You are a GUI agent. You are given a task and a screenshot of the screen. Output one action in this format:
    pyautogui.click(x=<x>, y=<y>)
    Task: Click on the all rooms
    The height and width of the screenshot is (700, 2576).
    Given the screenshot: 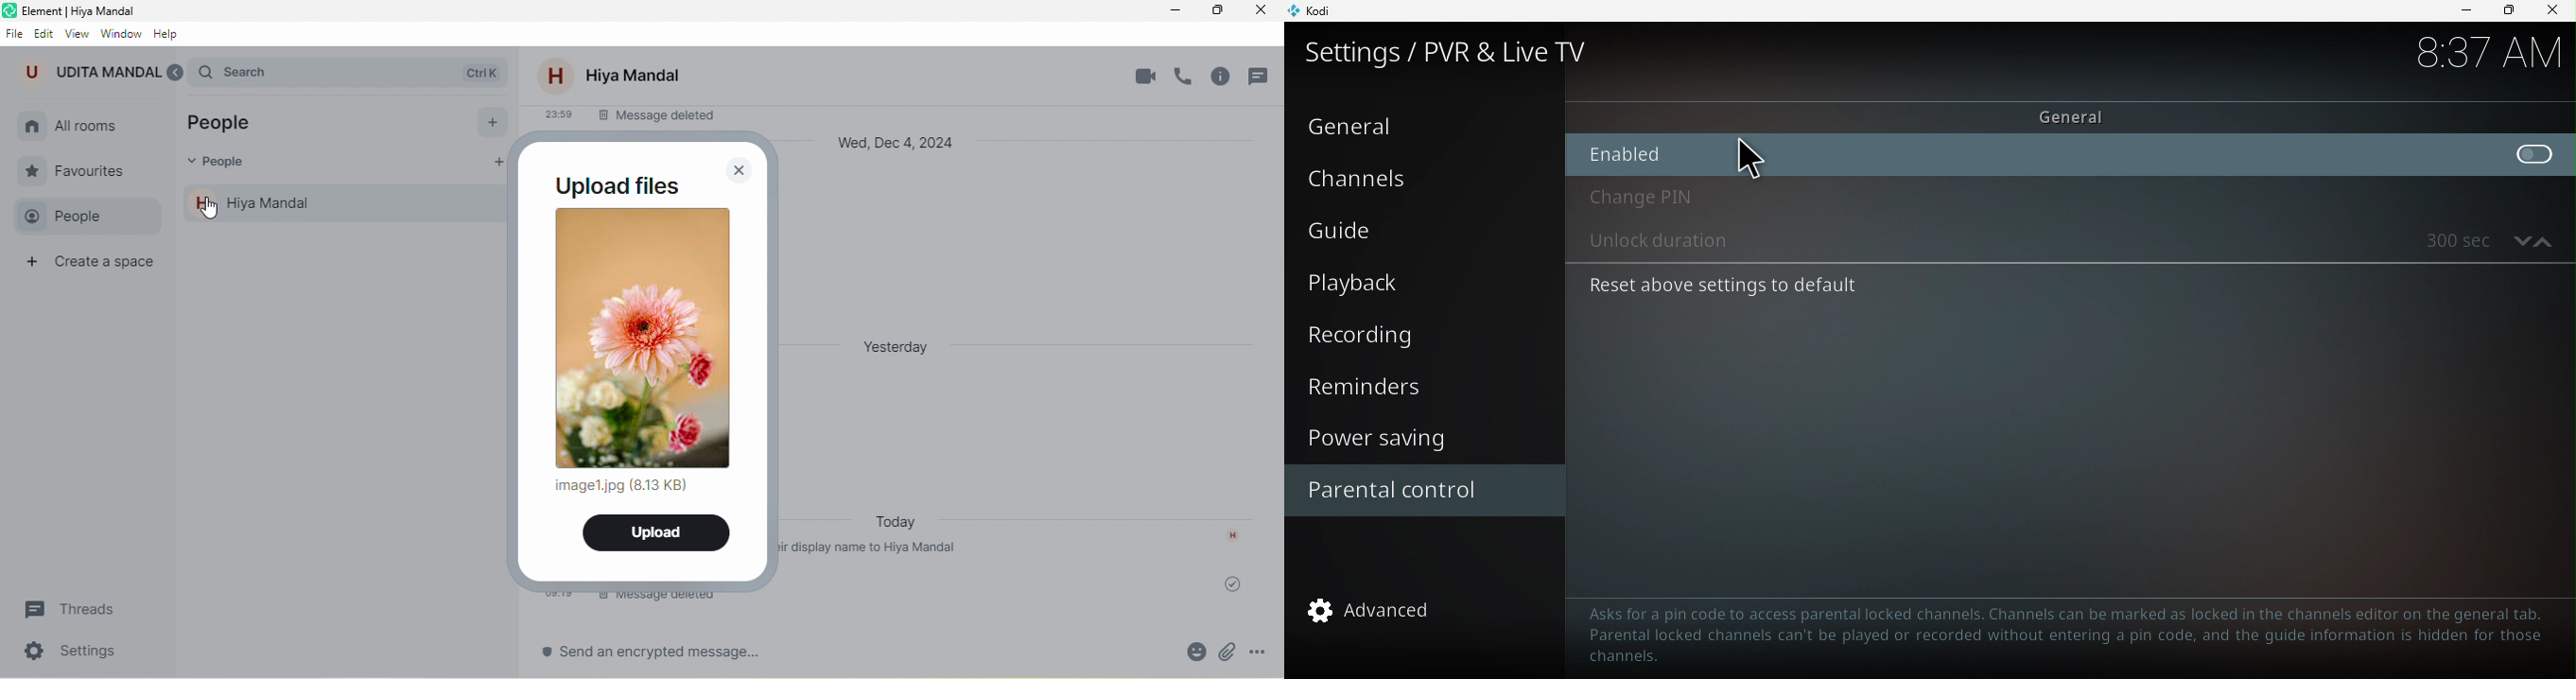 What is the action you would take?
    pyautogui.click(x=88, y=127)
    